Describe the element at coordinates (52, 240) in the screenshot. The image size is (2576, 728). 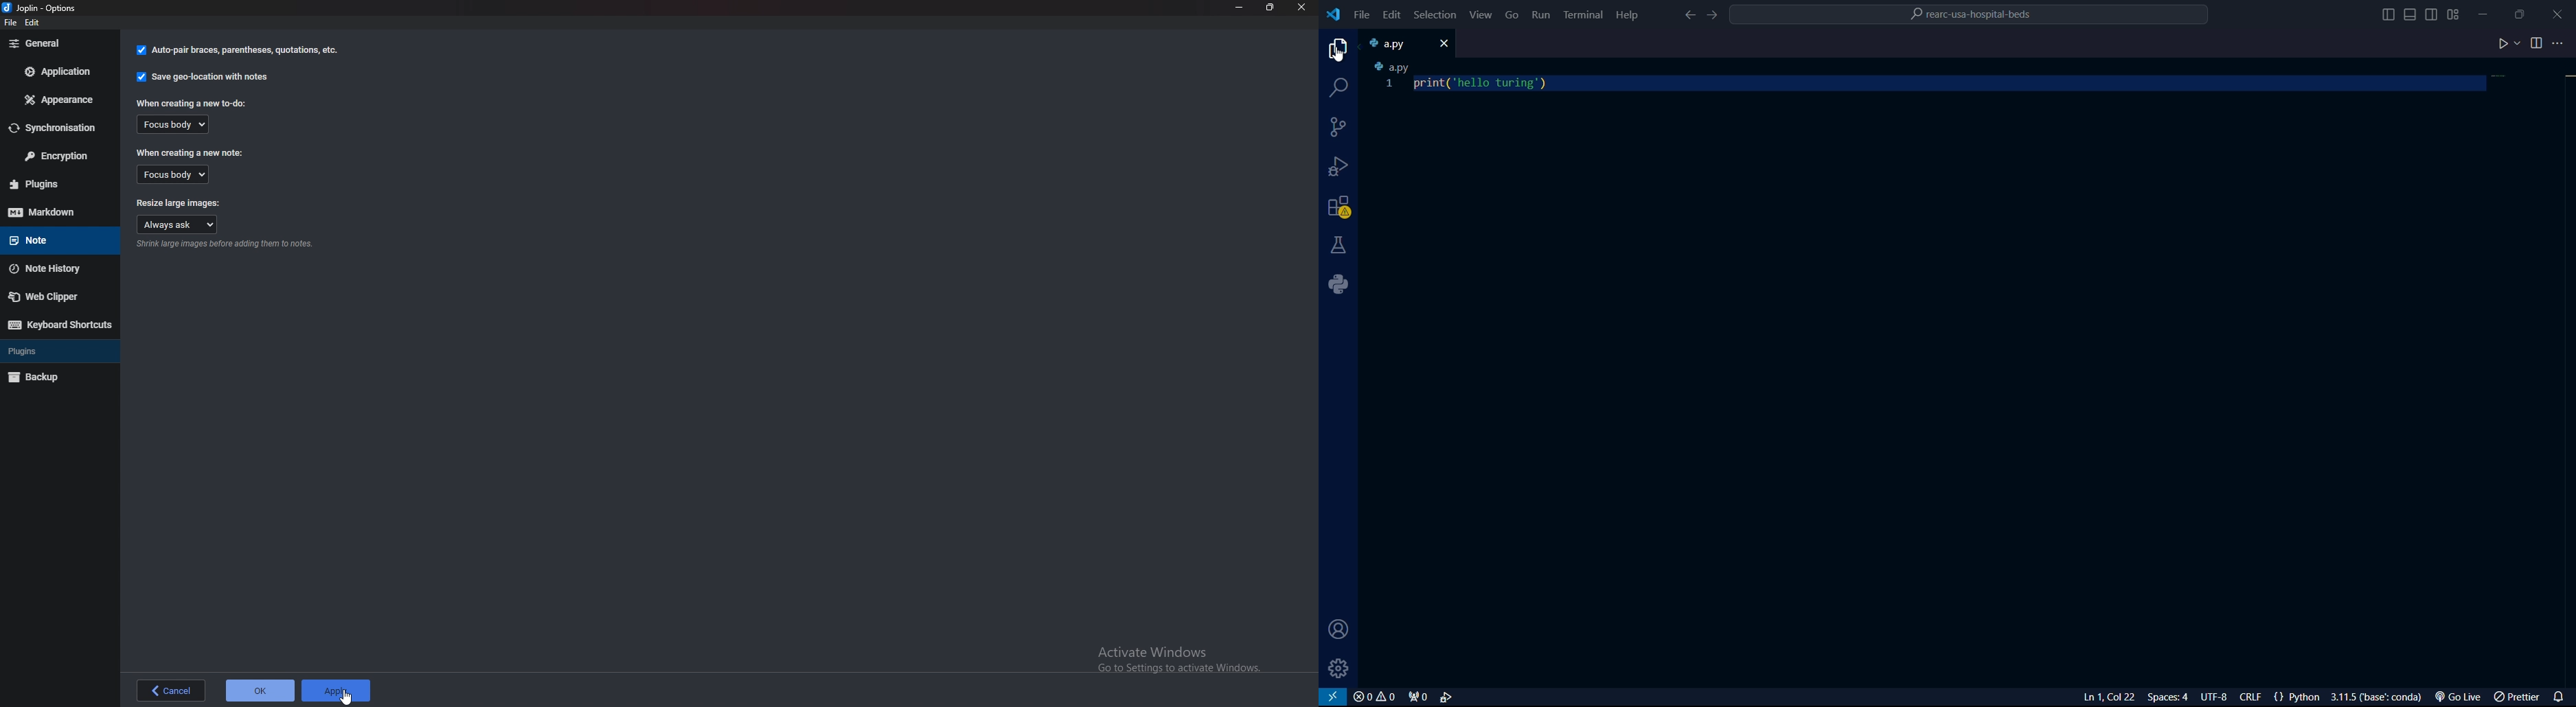
I see `note` at that location.